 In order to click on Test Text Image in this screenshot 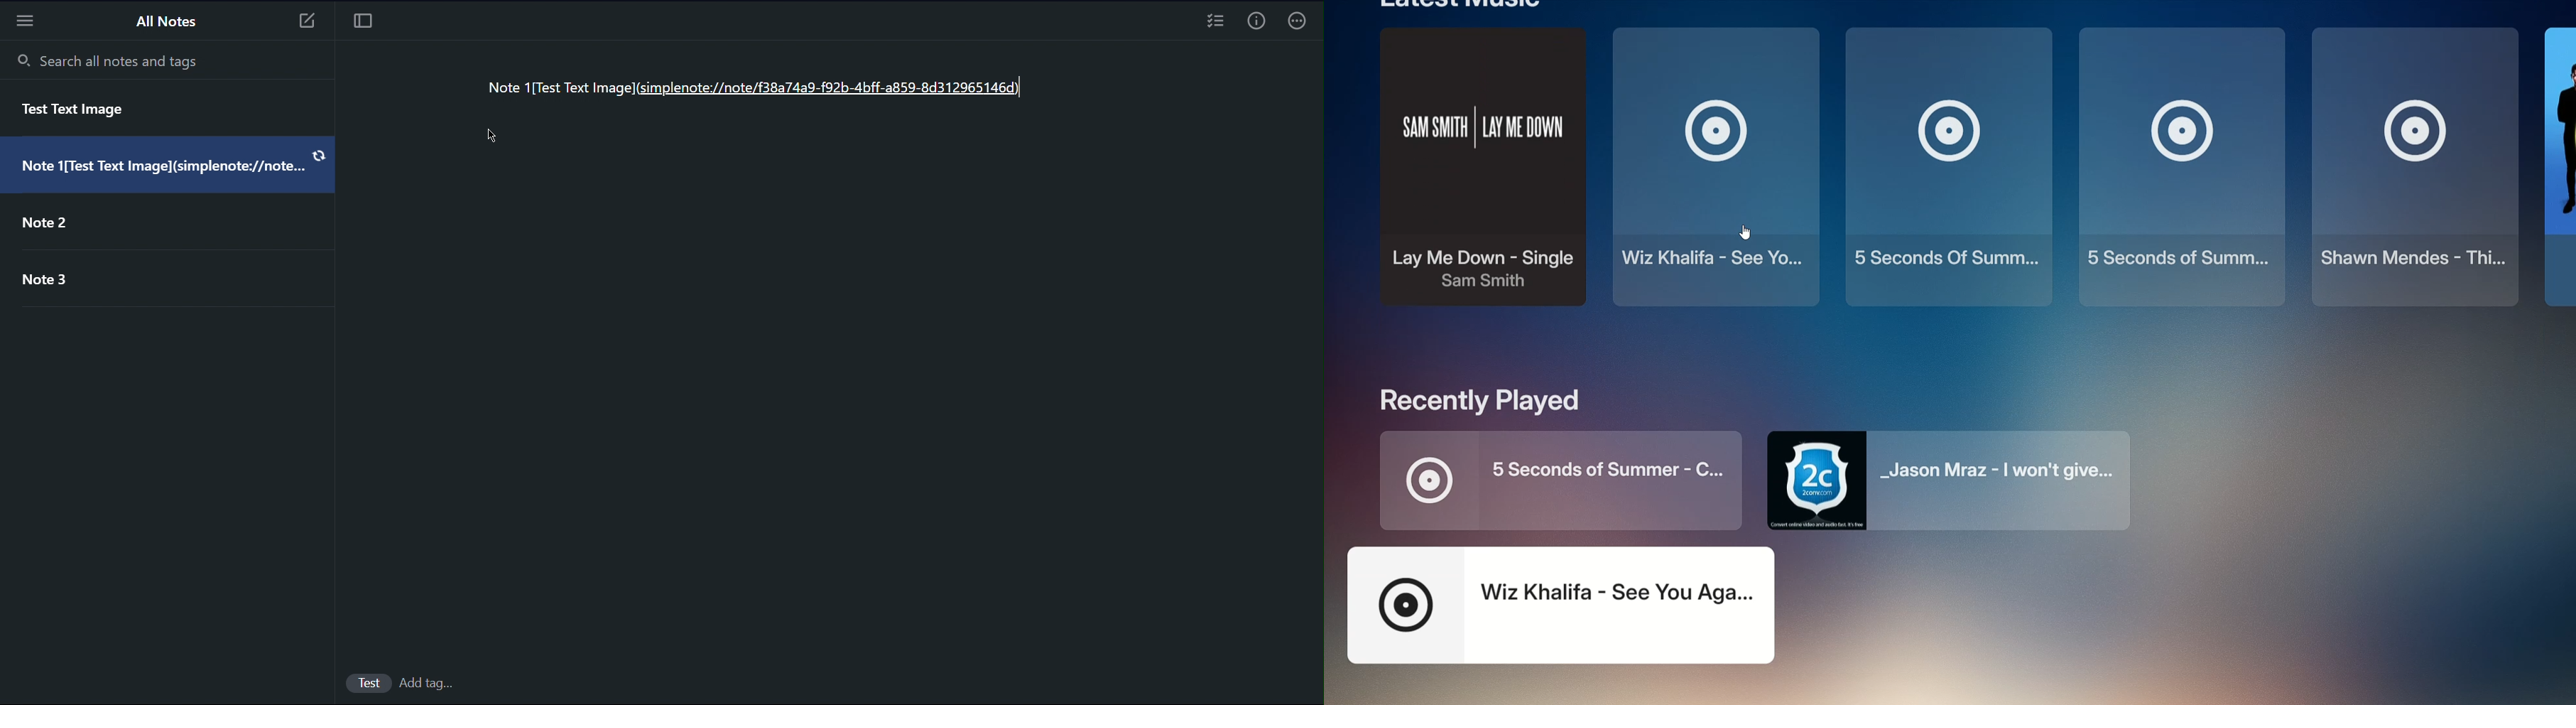, I will do `click(77, 112)`.